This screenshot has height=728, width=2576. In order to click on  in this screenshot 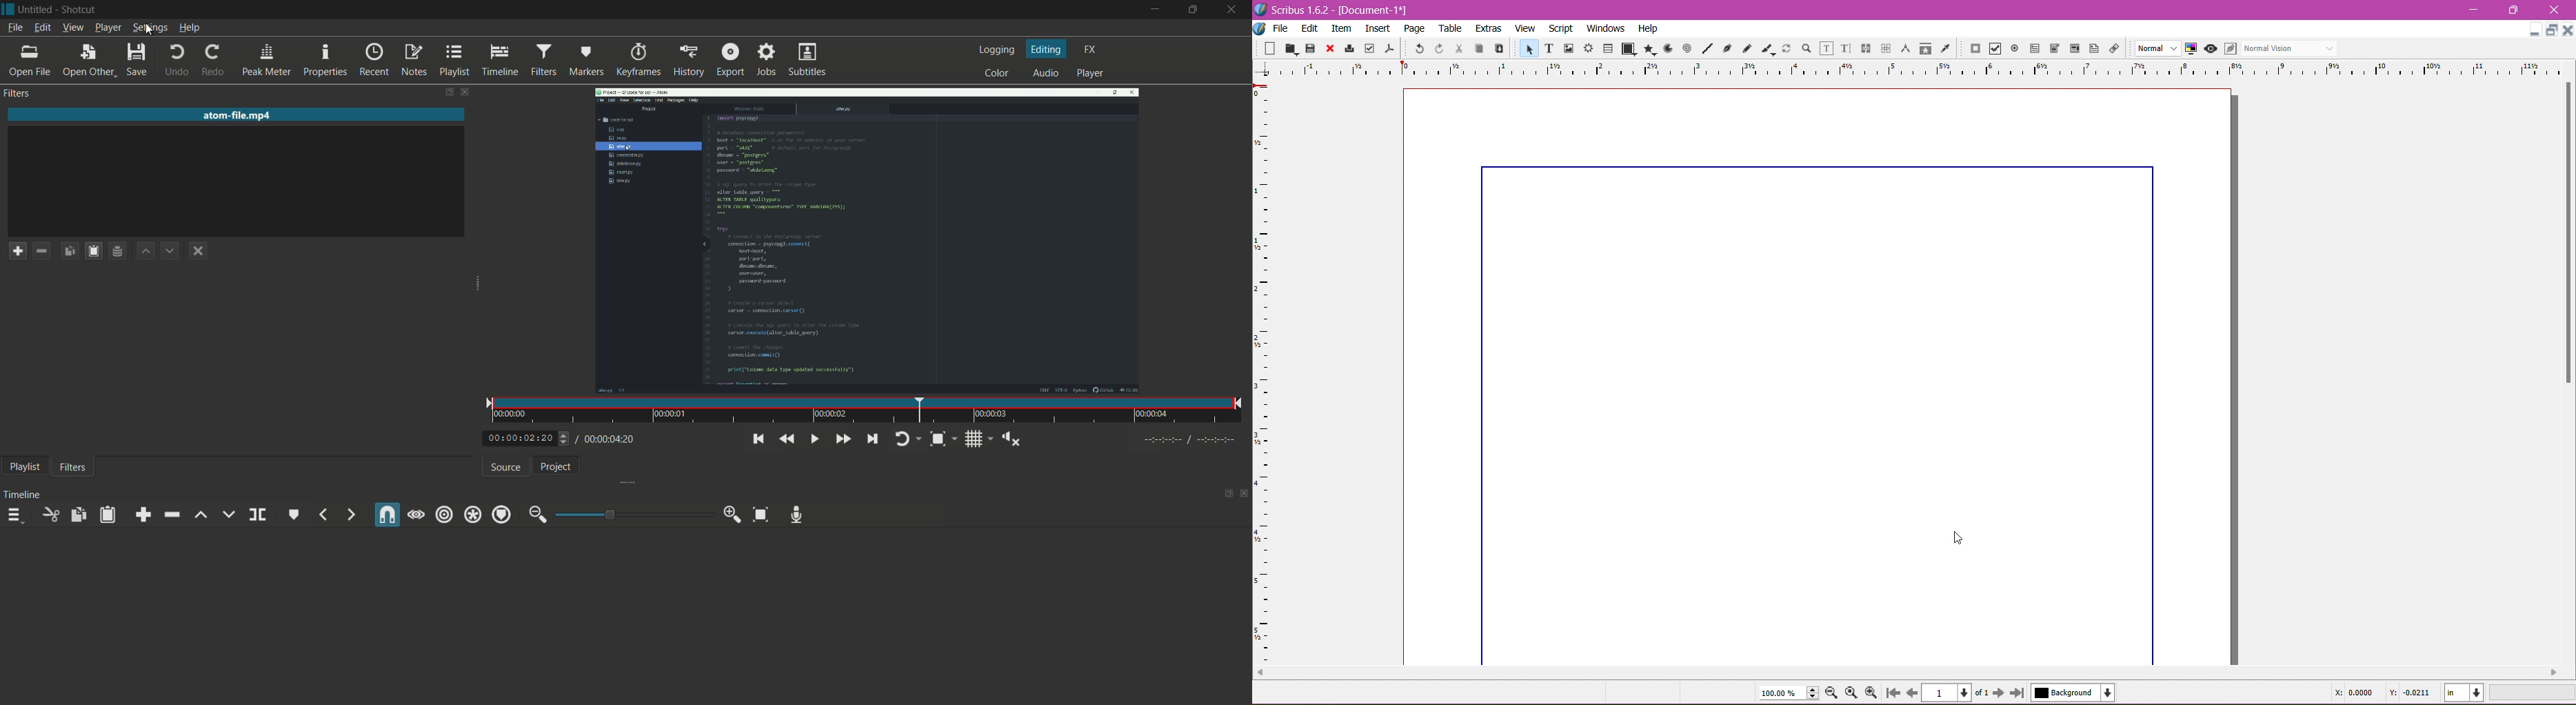, I will do `click(1195, 440)`.